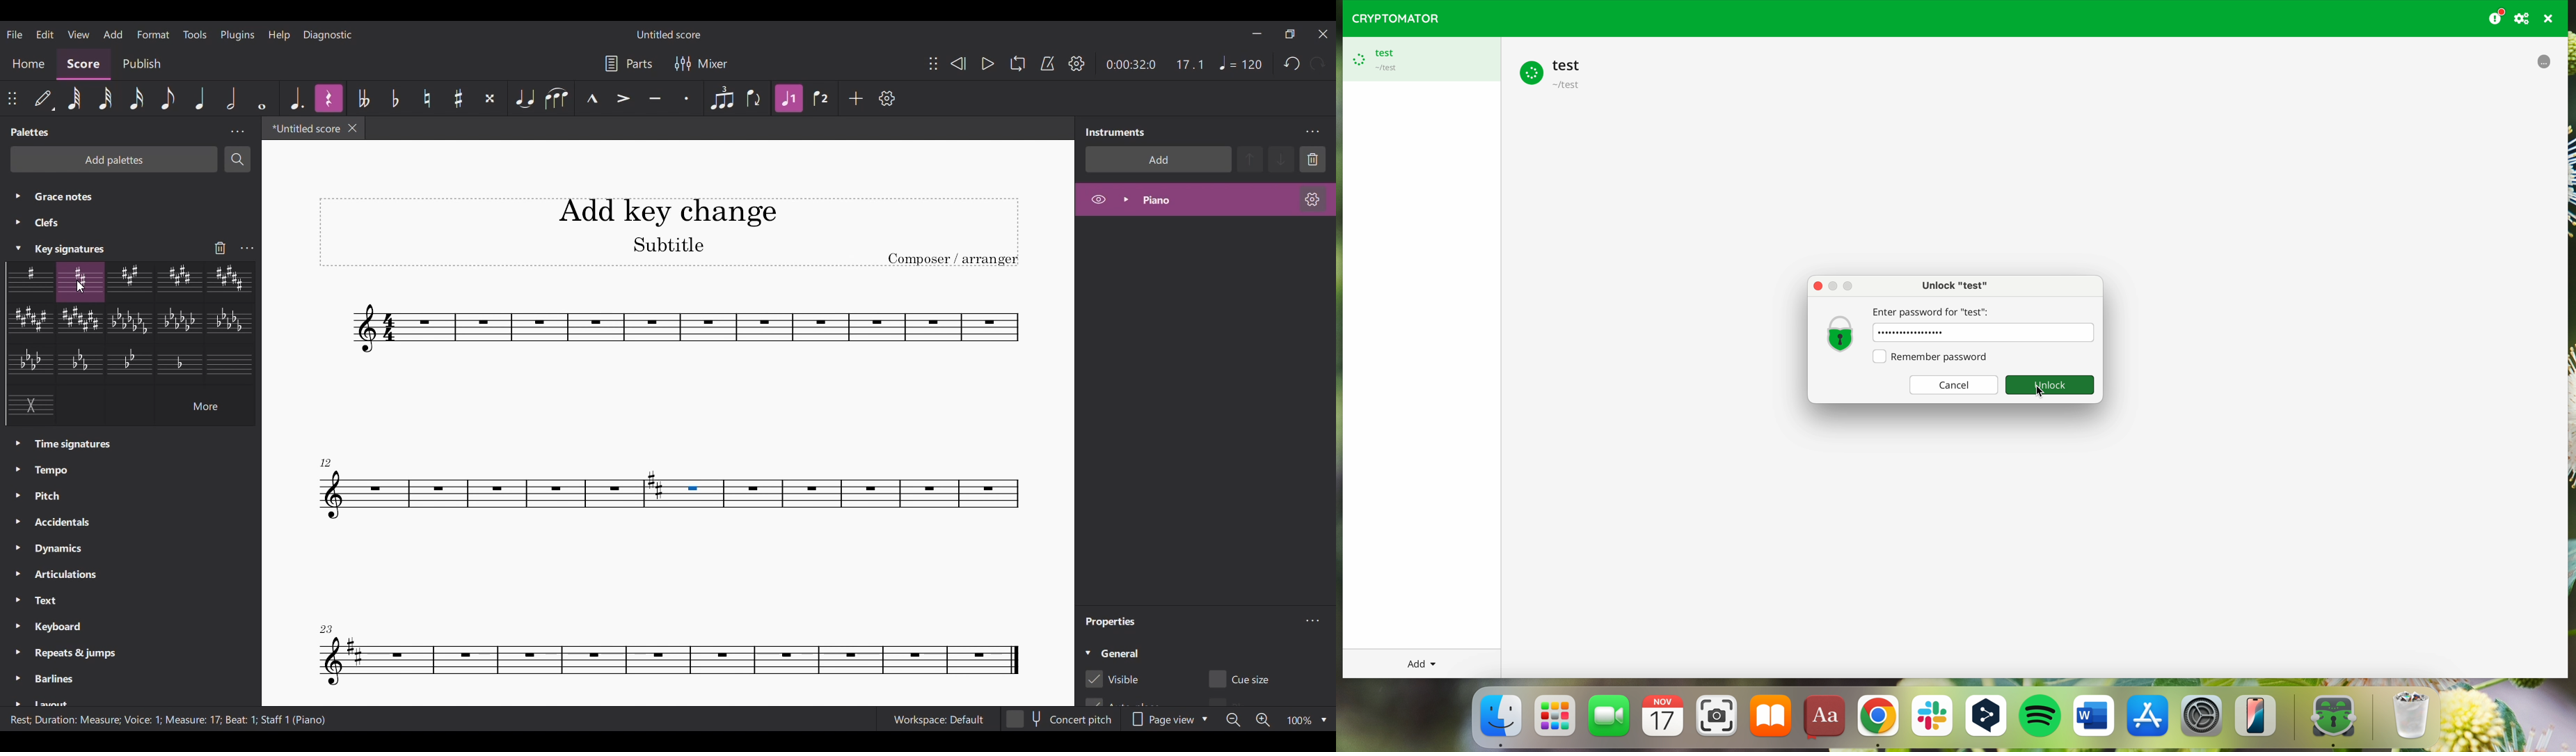  Describe the element at coordinates (1391, 16) in the screenshot. I see `CRYPTOMATOR LOGO` at that location.